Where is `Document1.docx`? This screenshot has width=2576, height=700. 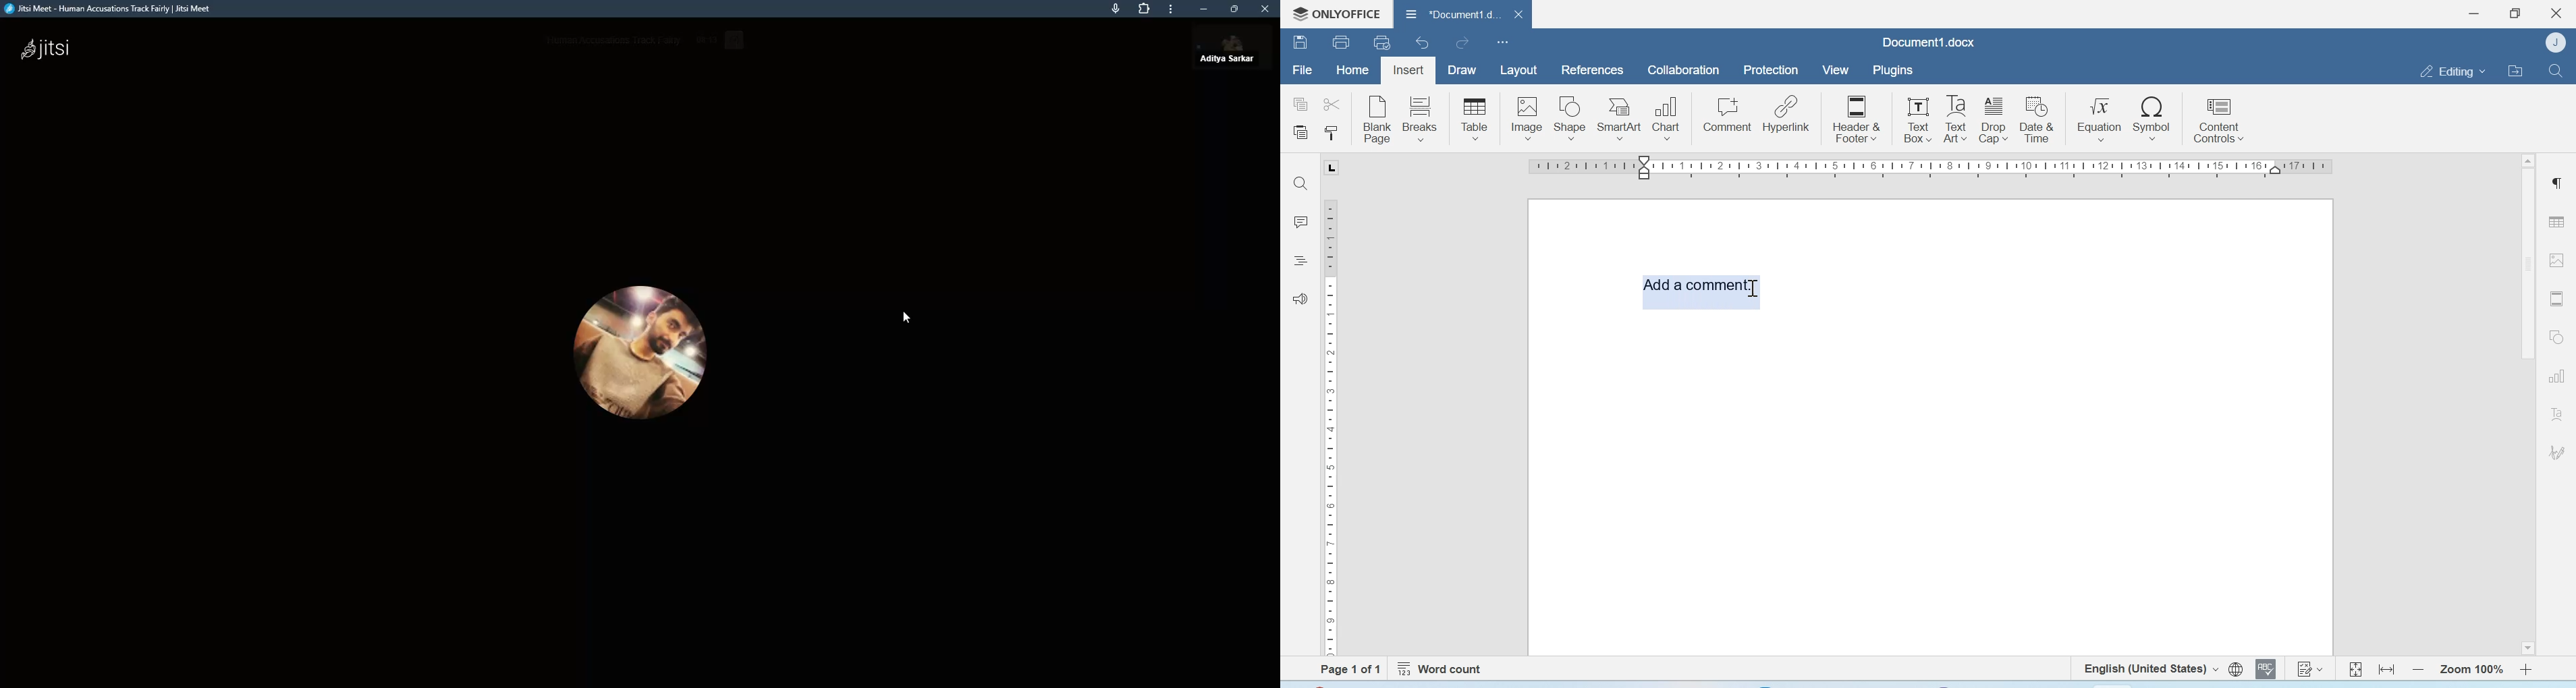
Document1.docx is located at coordinates (1451, 12).